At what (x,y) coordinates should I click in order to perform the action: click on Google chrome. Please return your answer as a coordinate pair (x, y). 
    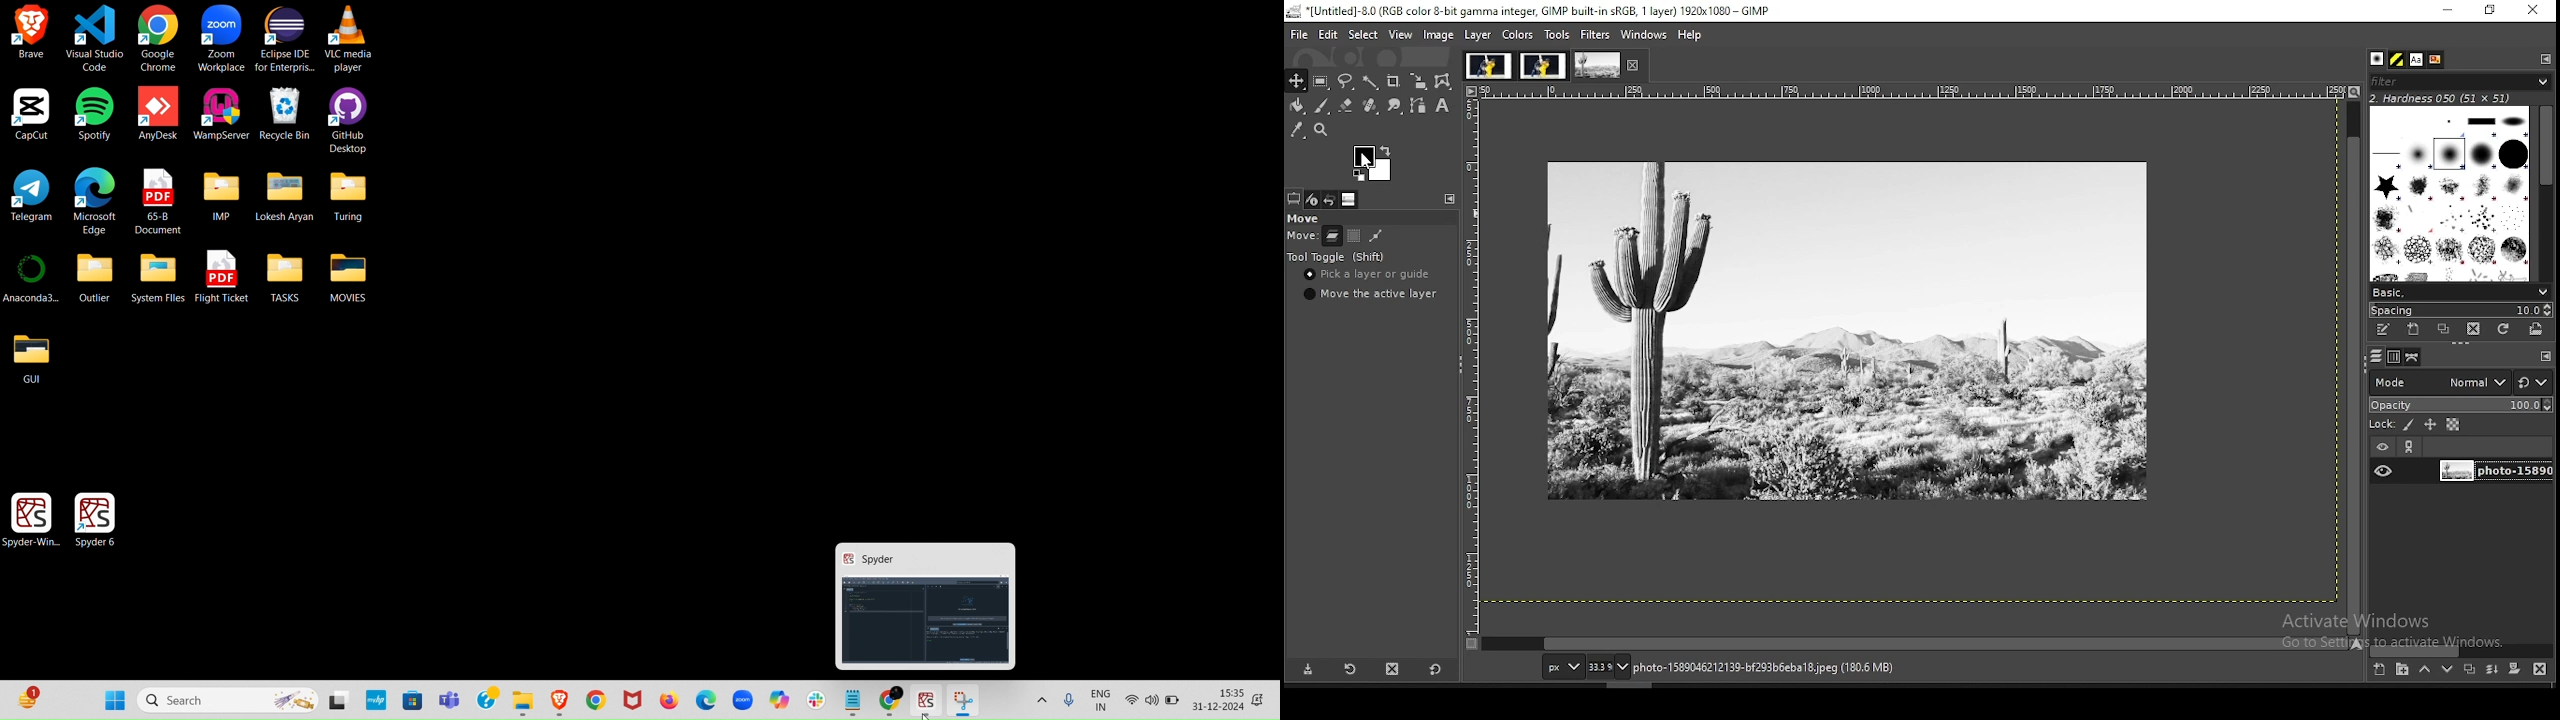
    Looking at the image, I should click on (159, 39).